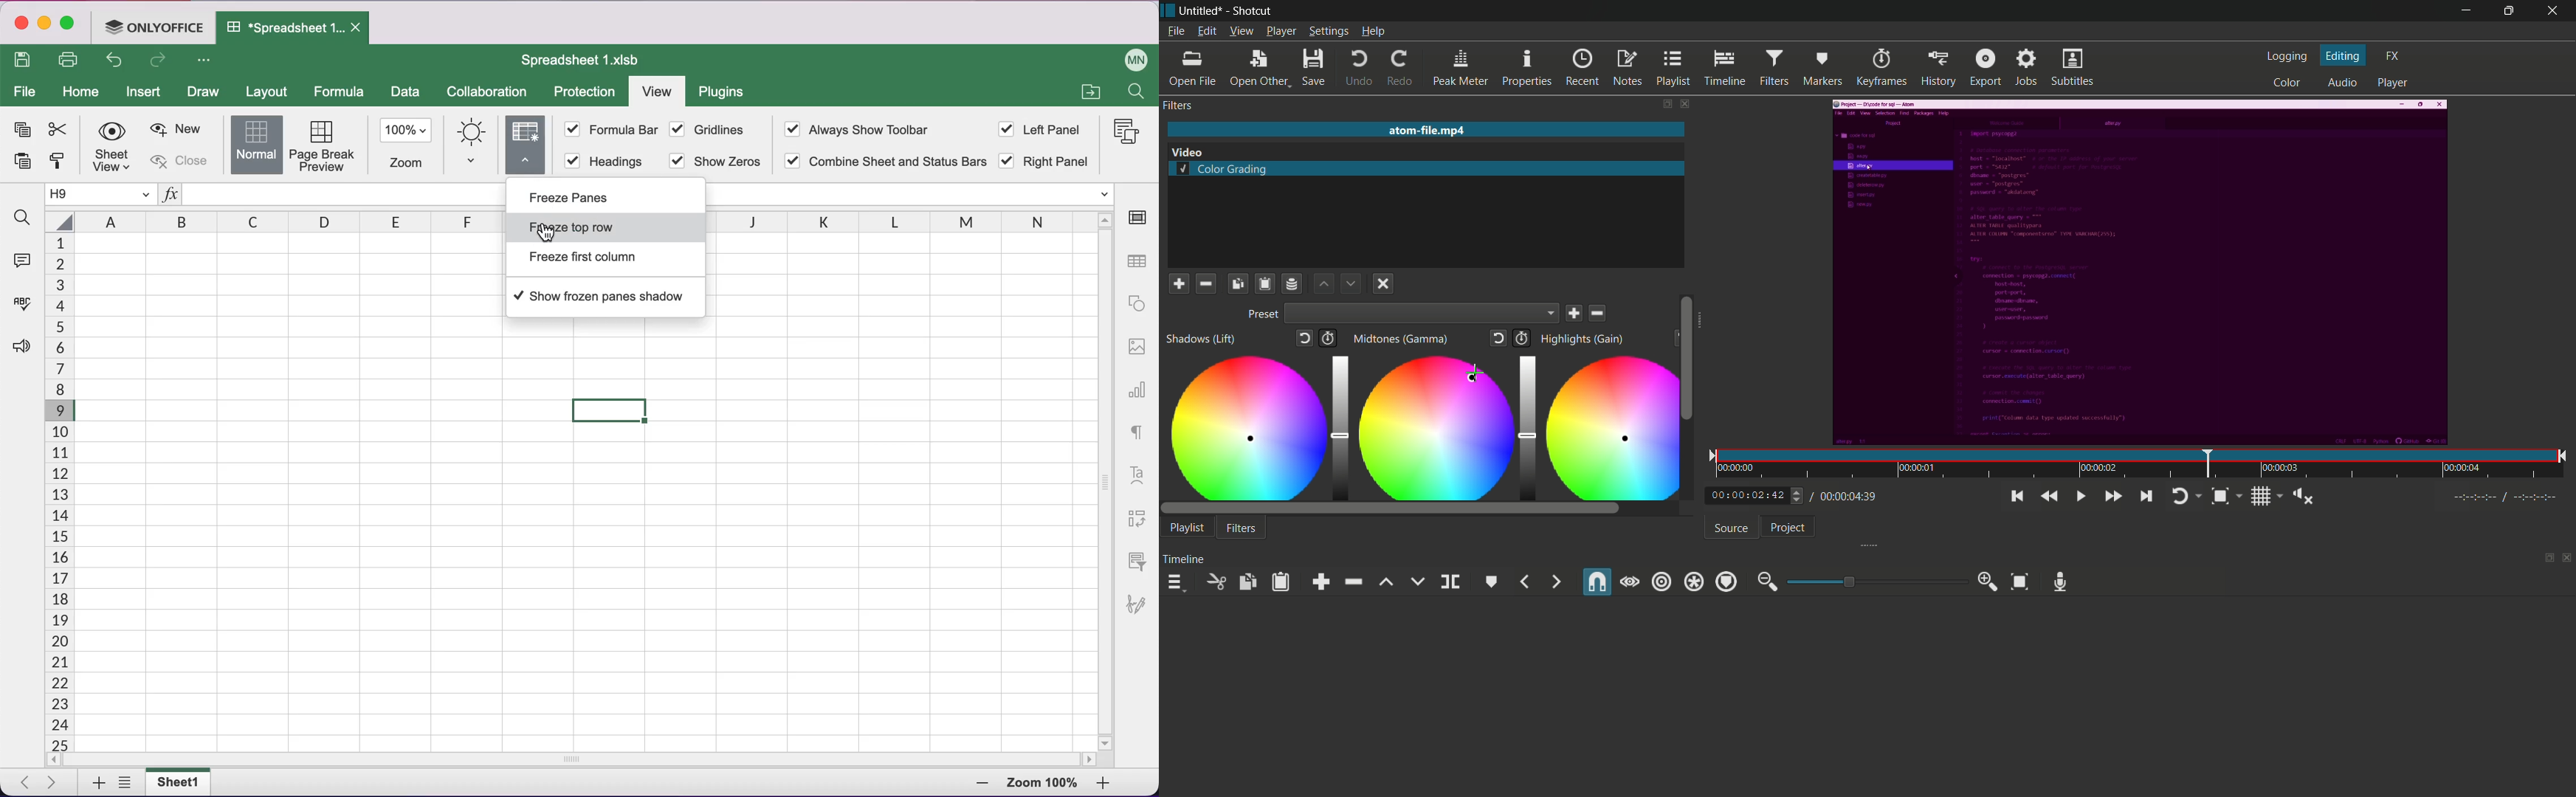  Describe the element at coordinates (103, 194) in the screenshot. I see `current cell` at that location.